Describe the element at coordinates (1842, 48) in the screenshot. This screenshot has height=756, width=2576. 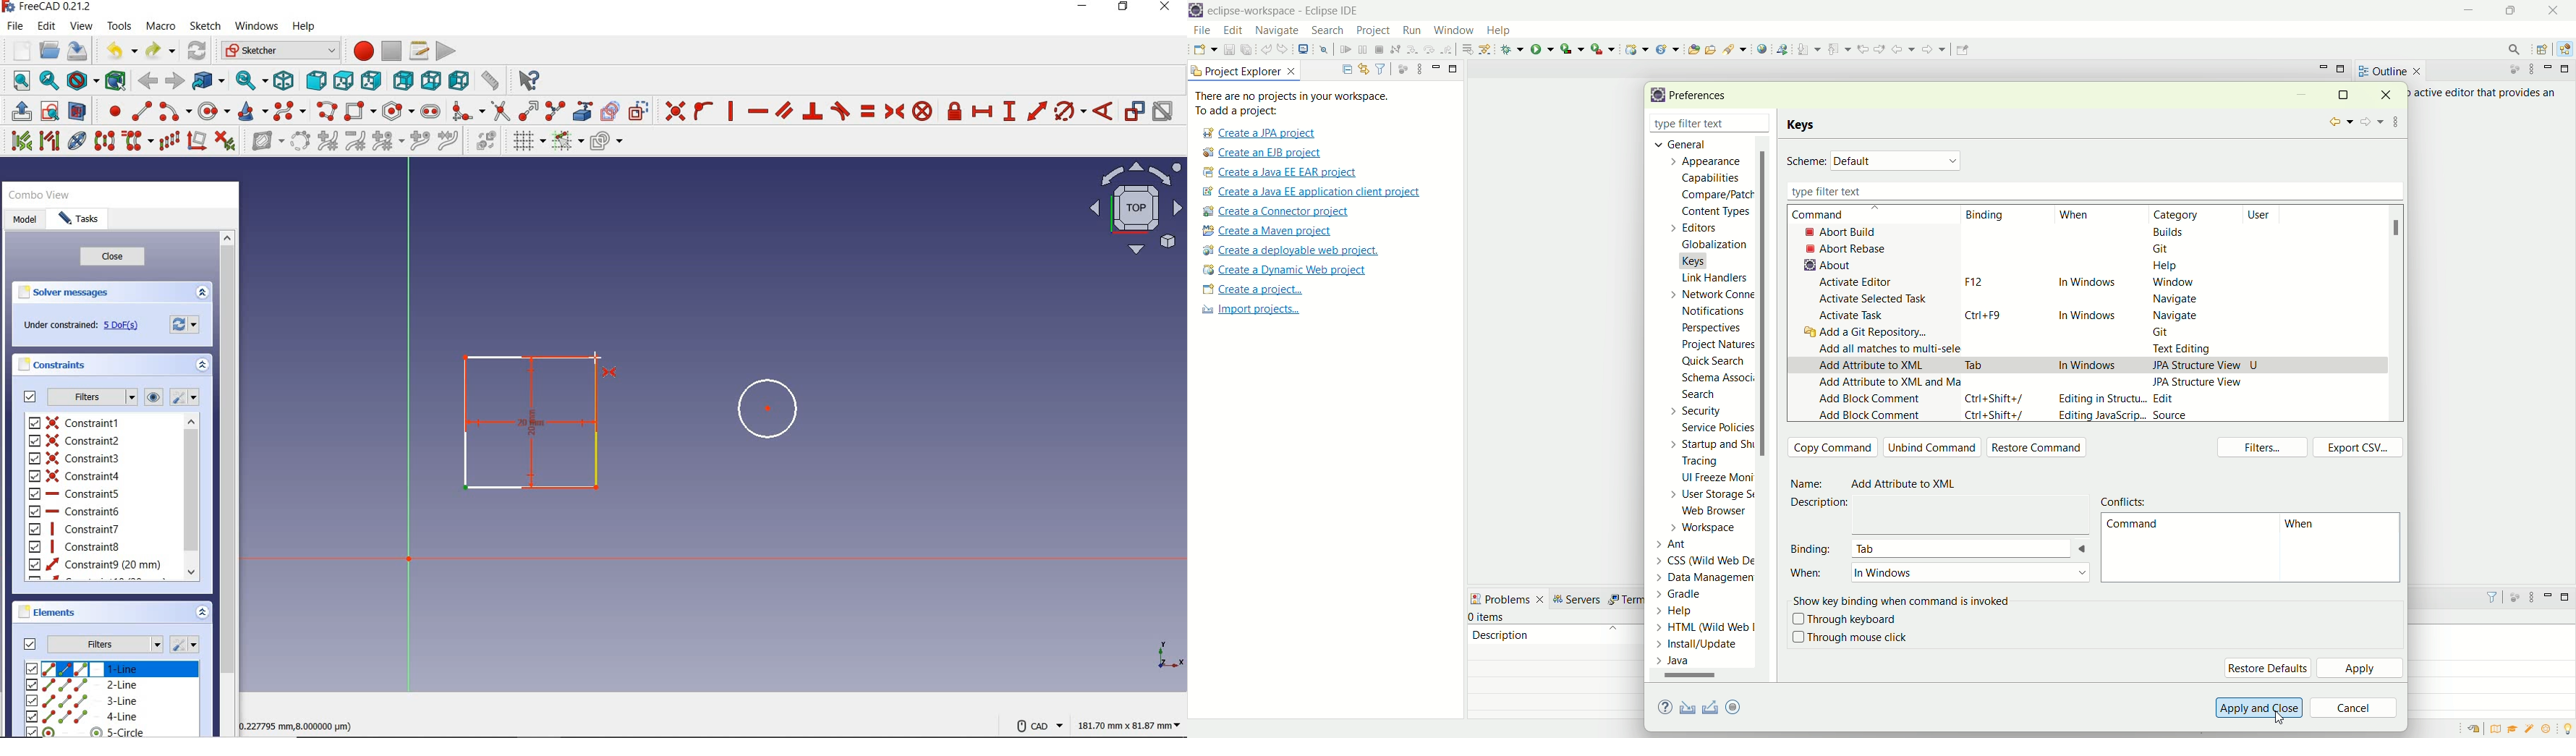
I see `previous annotation` at that location.